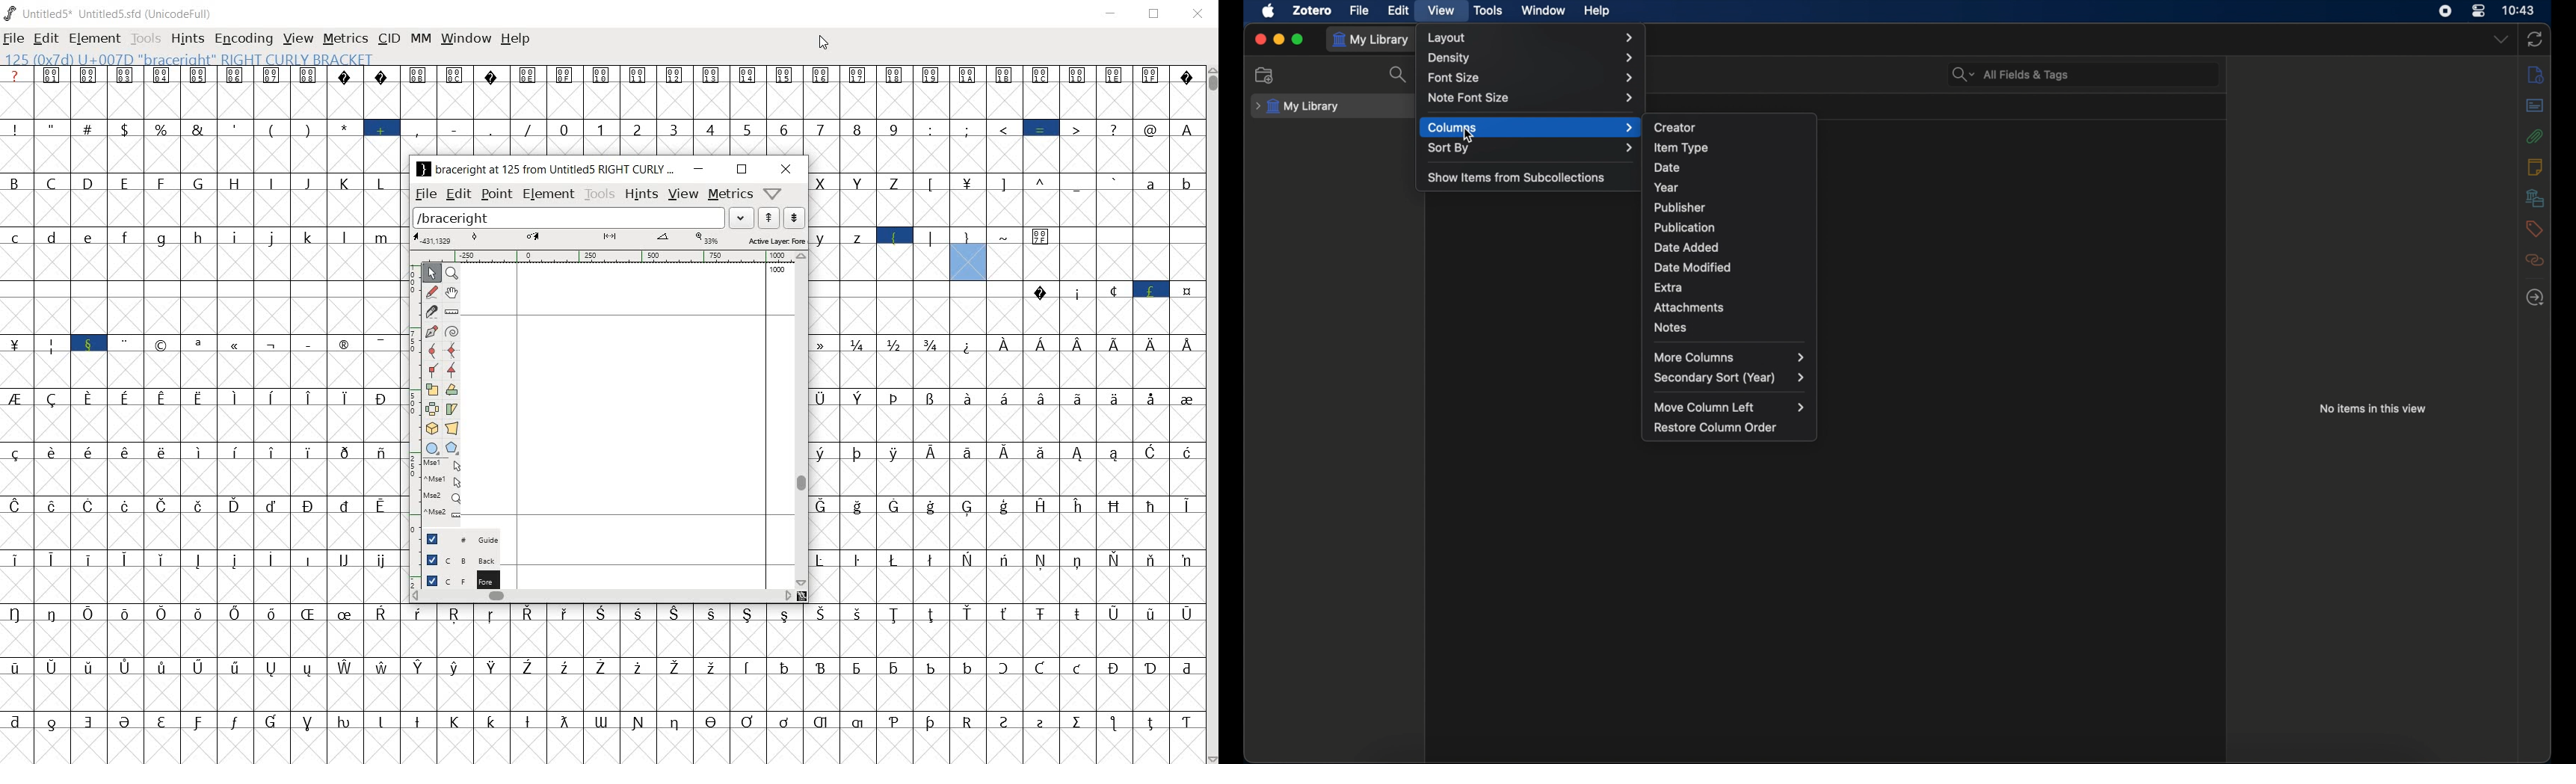 This screenshot has width=2576, height=784. Describe the element at coordinates (548, 195) in the screenshot. I see `element` at that location.